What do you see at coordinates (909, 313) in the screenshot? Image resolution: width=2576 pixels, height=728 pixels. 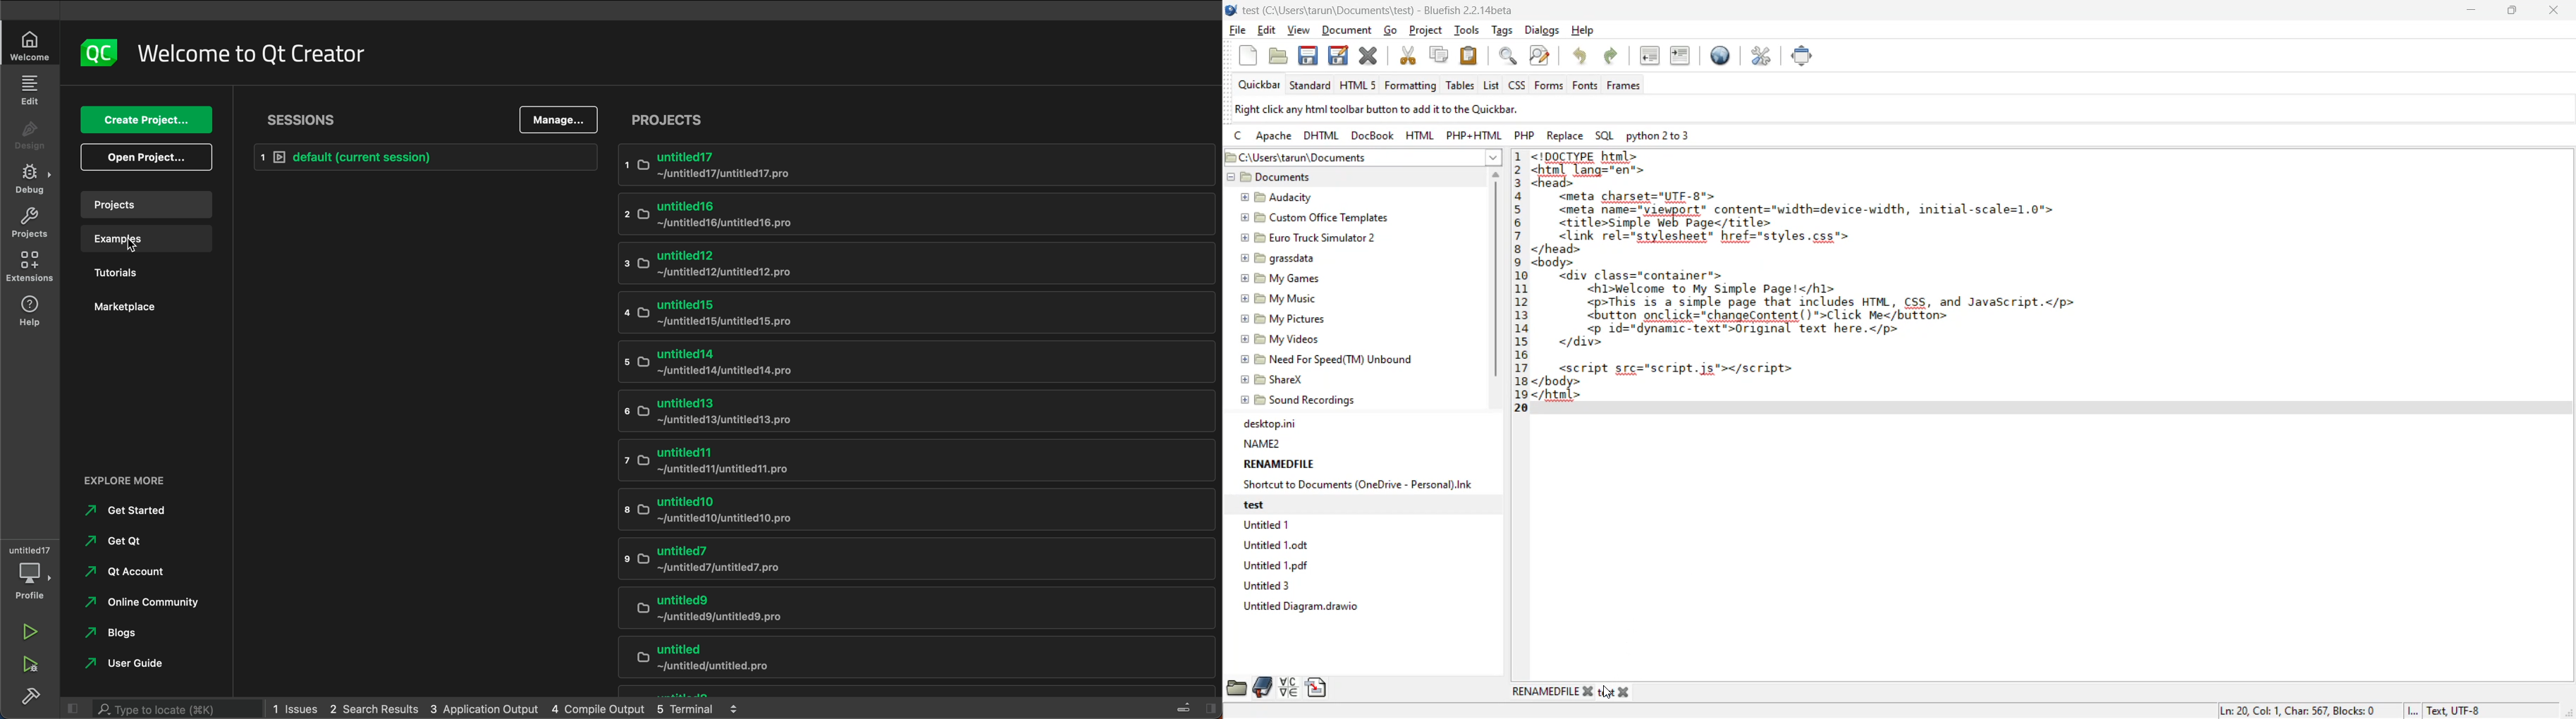 I see `untitled 15` at bounding box center [909, 313].